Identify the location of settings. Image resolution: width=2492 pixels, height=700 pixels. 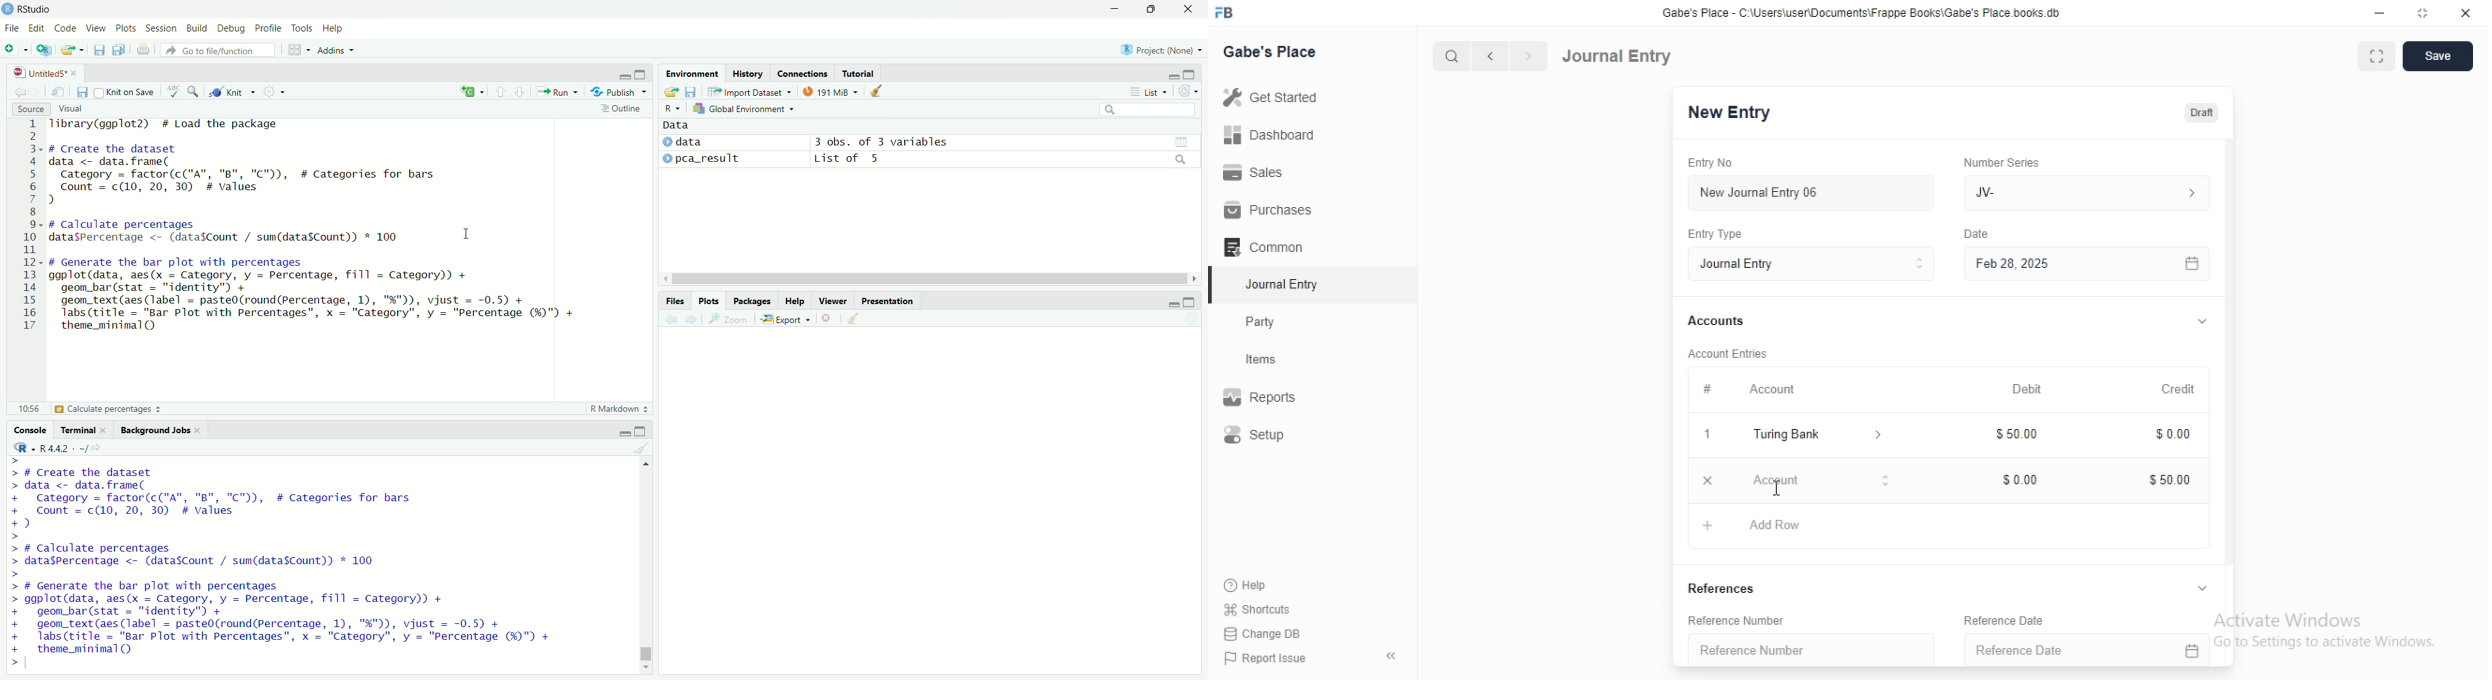
(270, 91).